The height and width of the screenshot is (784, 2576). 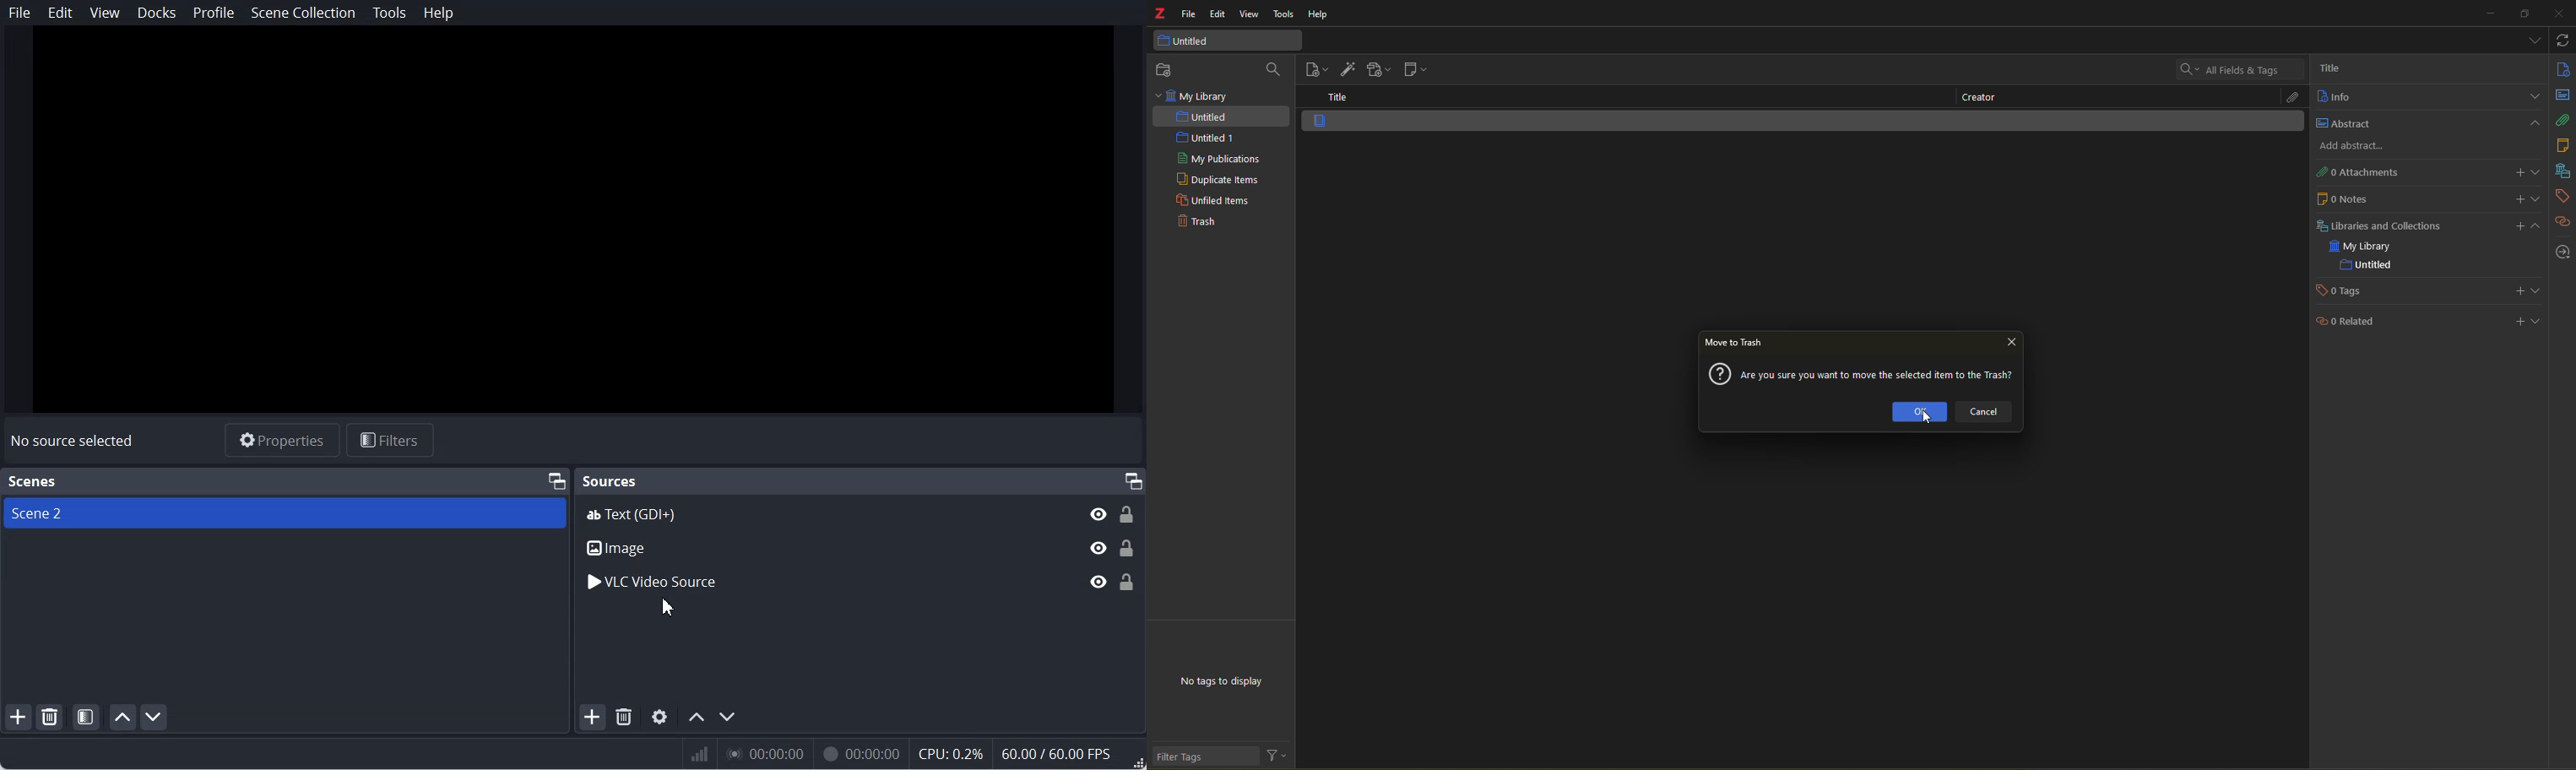 I want to click on library, so click(x=2377, y=225).